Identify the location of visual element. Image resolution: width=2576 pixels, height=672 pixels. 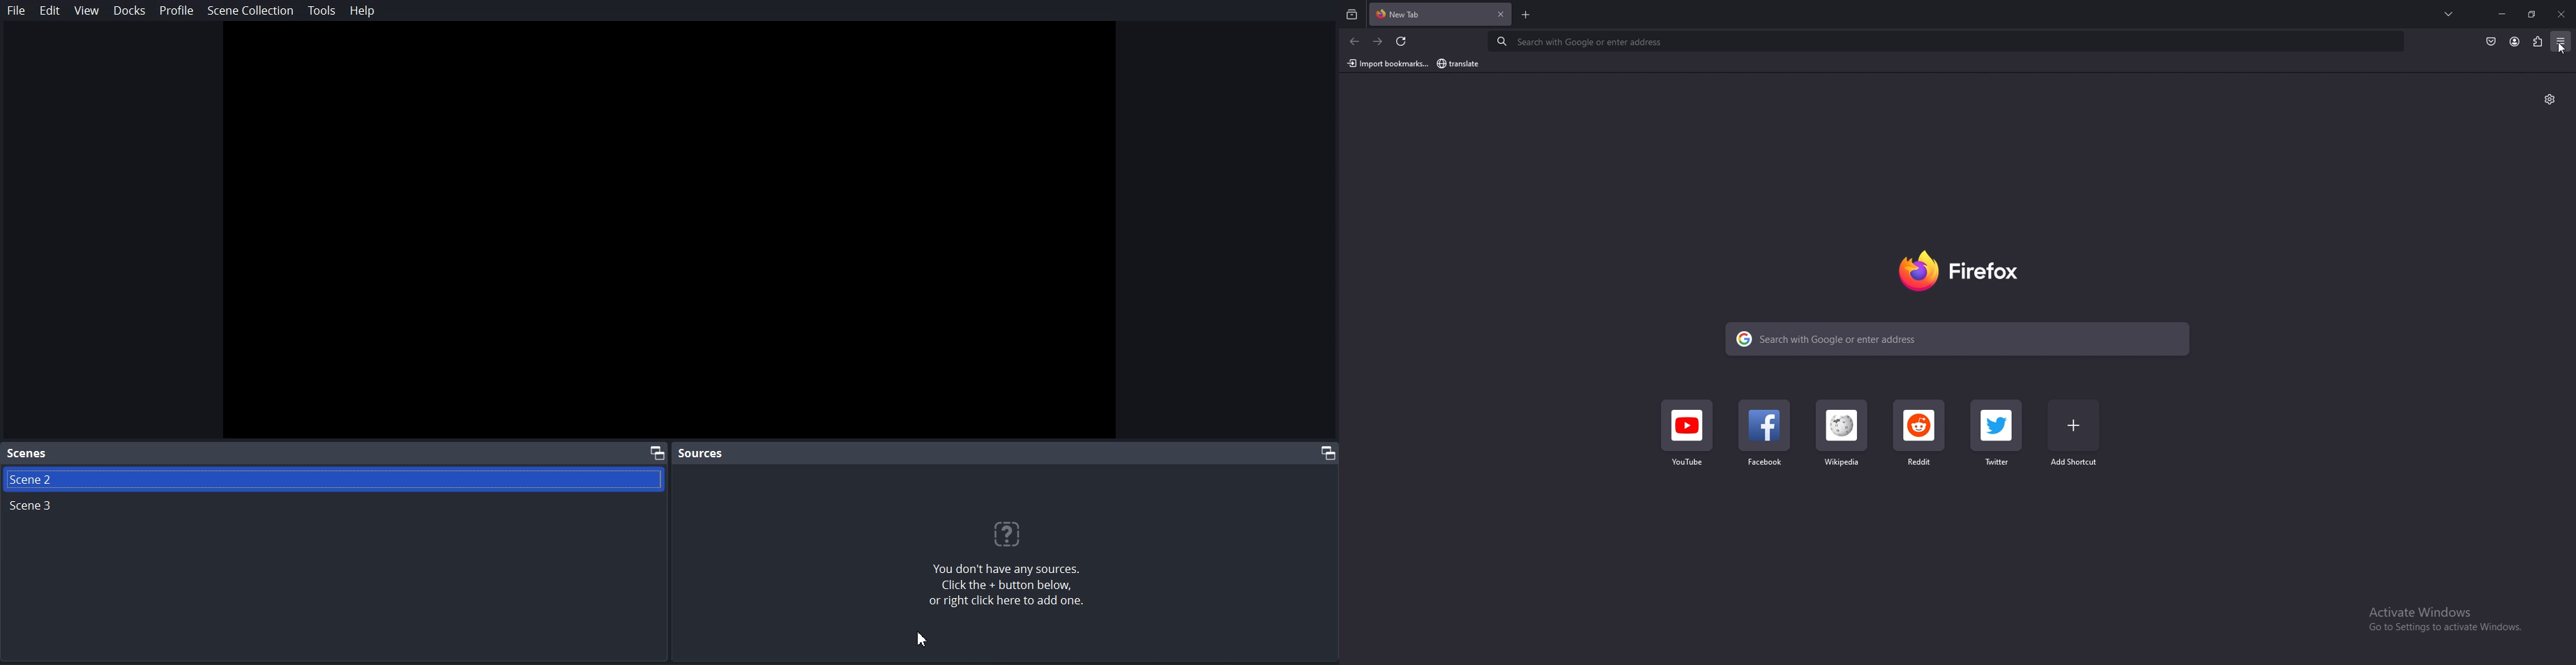
(1014, 534).